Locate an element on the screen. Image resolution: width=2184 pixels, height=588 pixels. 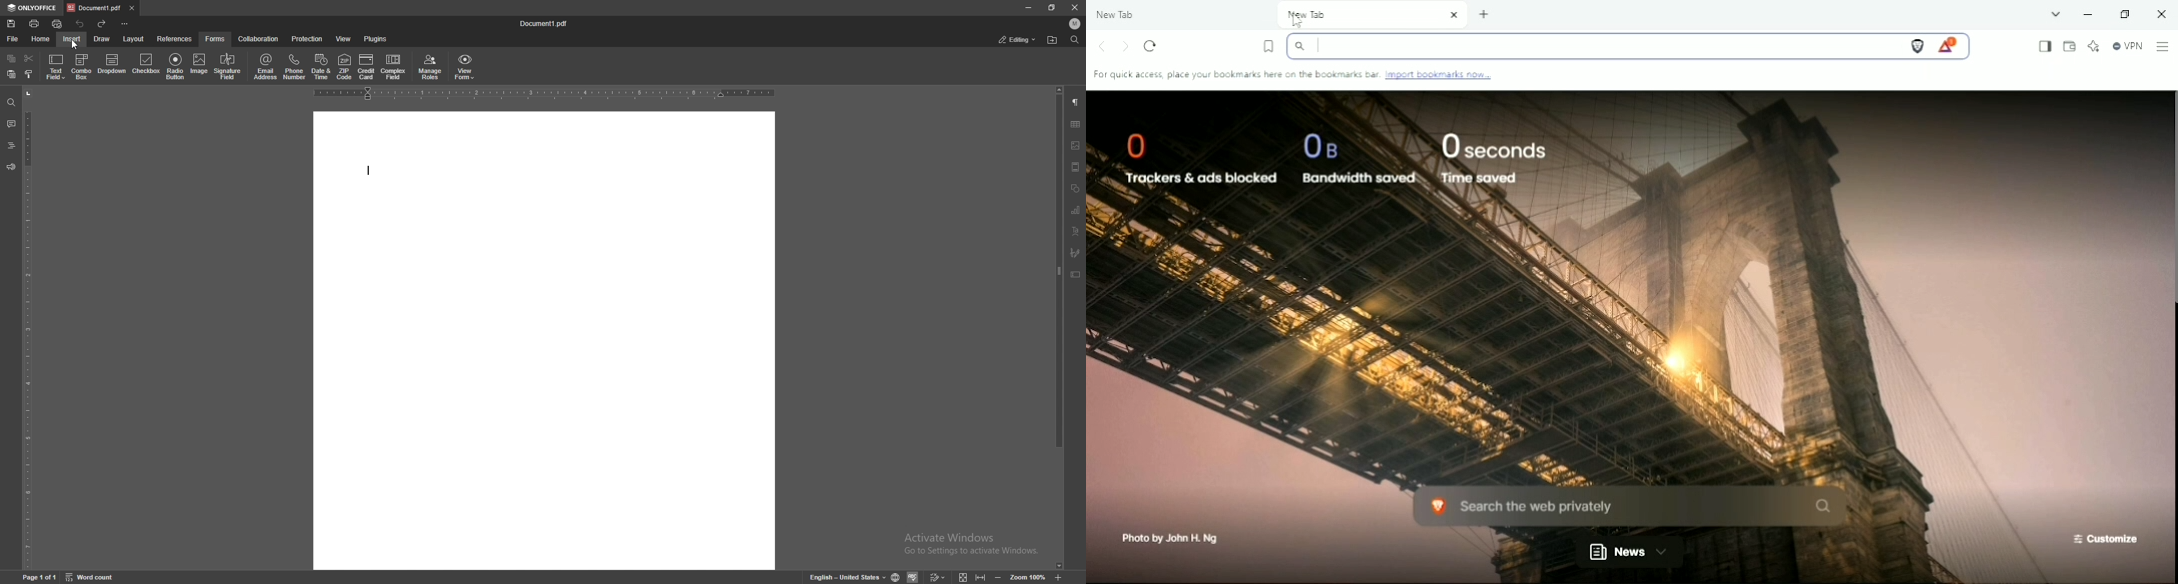
home is located at coordinates (42, 40).